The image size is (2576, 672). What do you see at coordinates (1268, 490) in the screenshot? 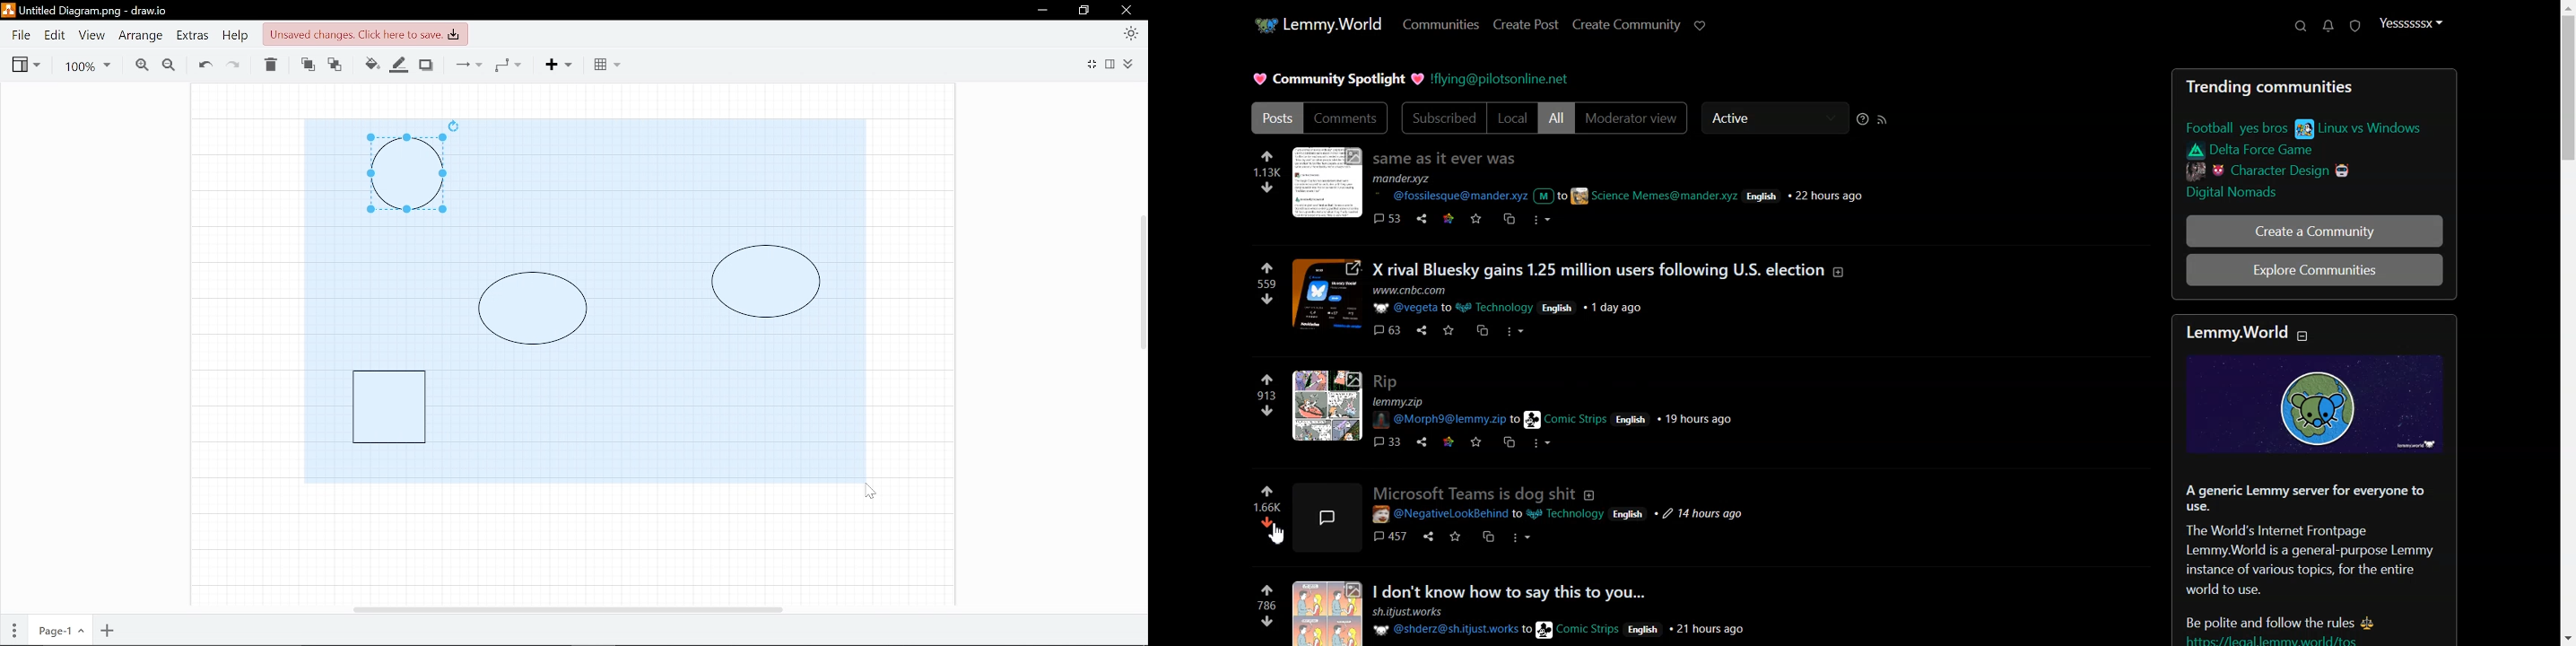
I see `Upvote` at bounding box center [1268, 490].